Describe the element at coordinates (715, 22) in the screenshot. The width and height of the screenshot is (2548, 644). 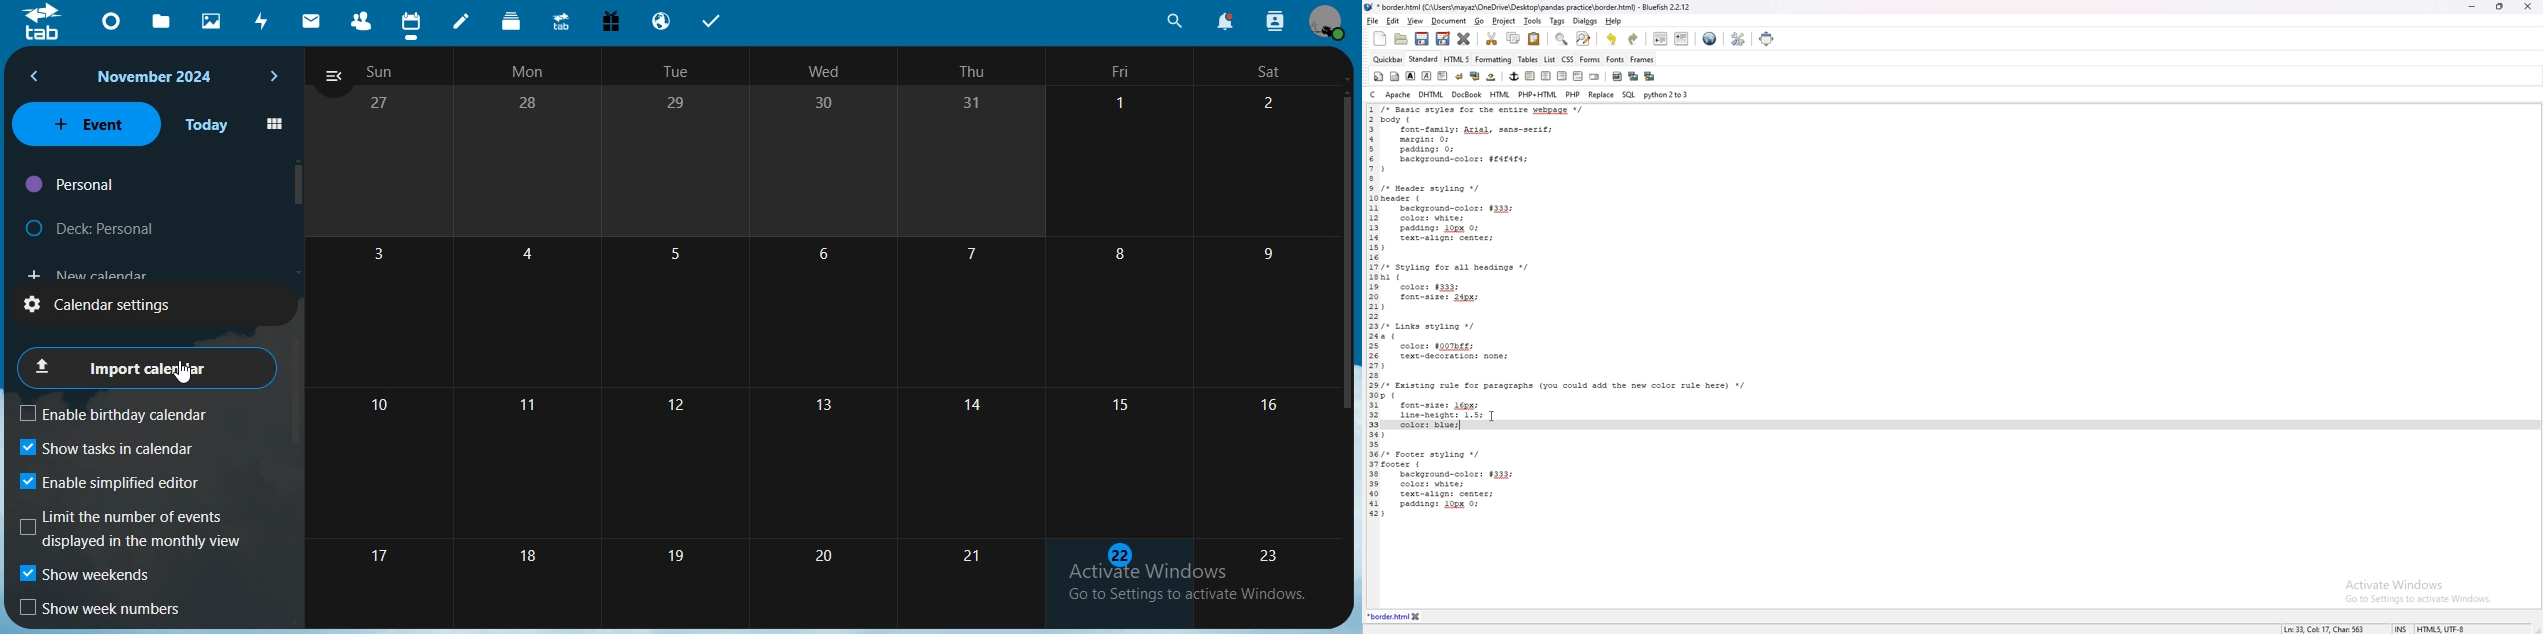
I see `tasks` at that location.